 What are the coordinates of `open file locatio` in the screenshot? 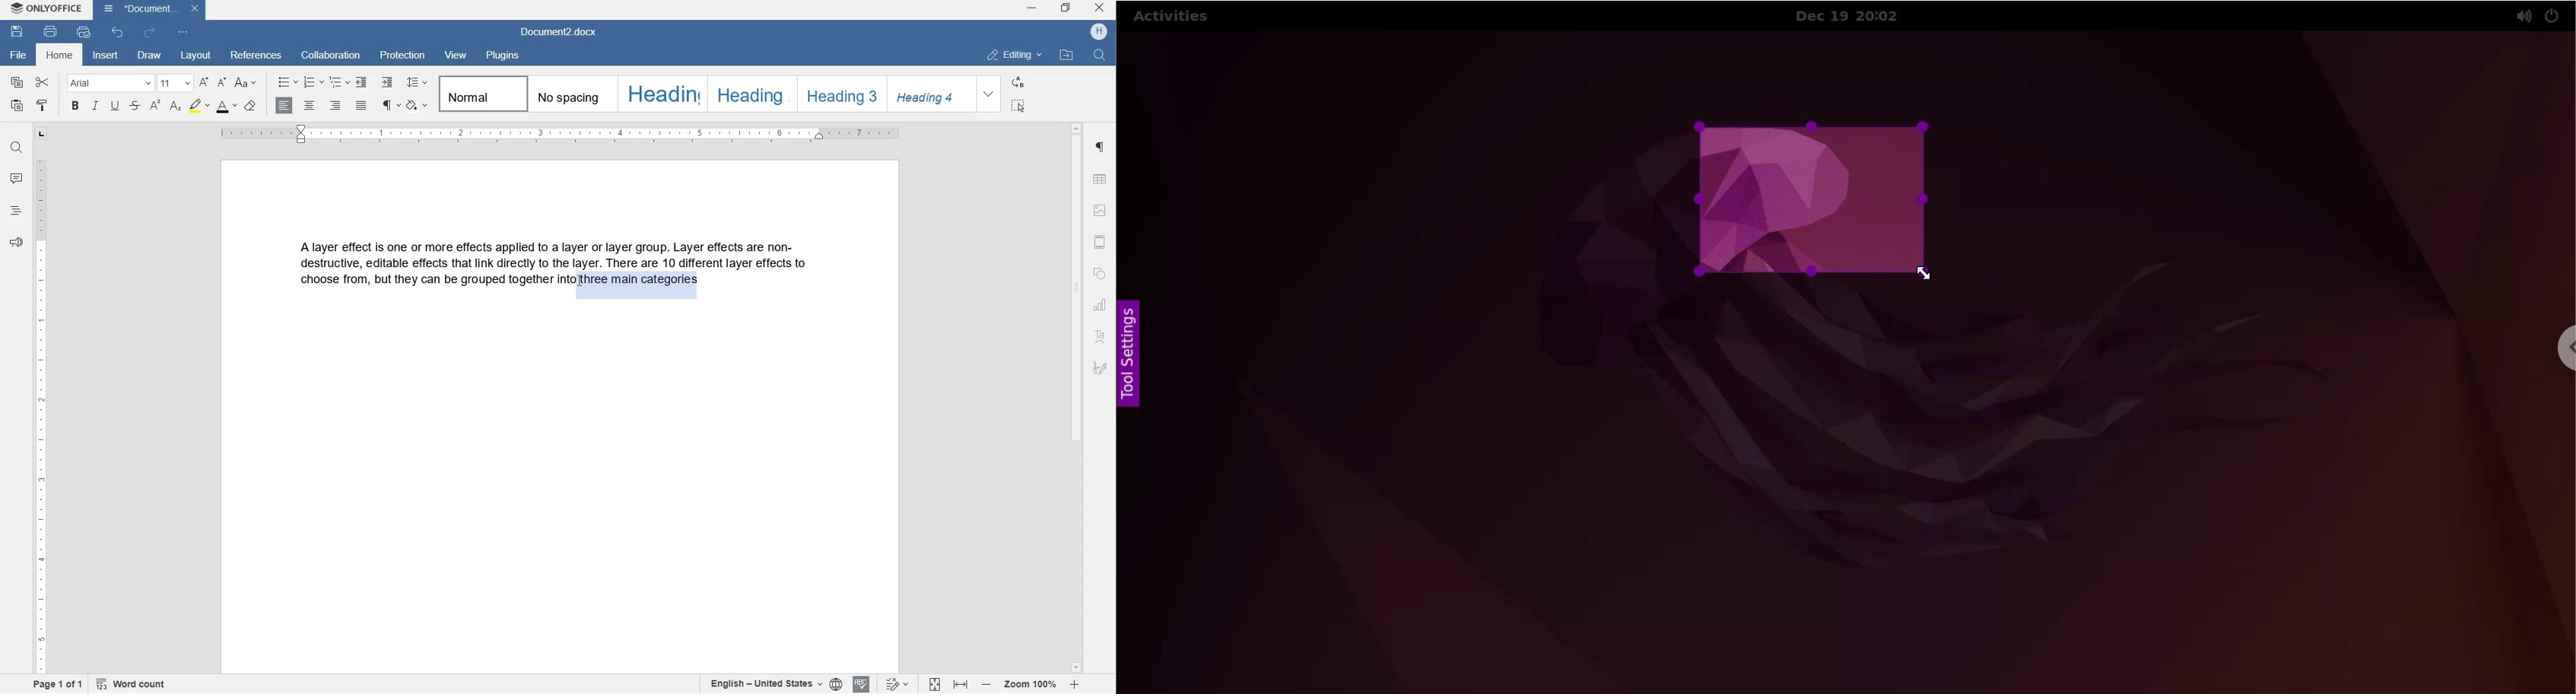 It's located at (1066, 55).